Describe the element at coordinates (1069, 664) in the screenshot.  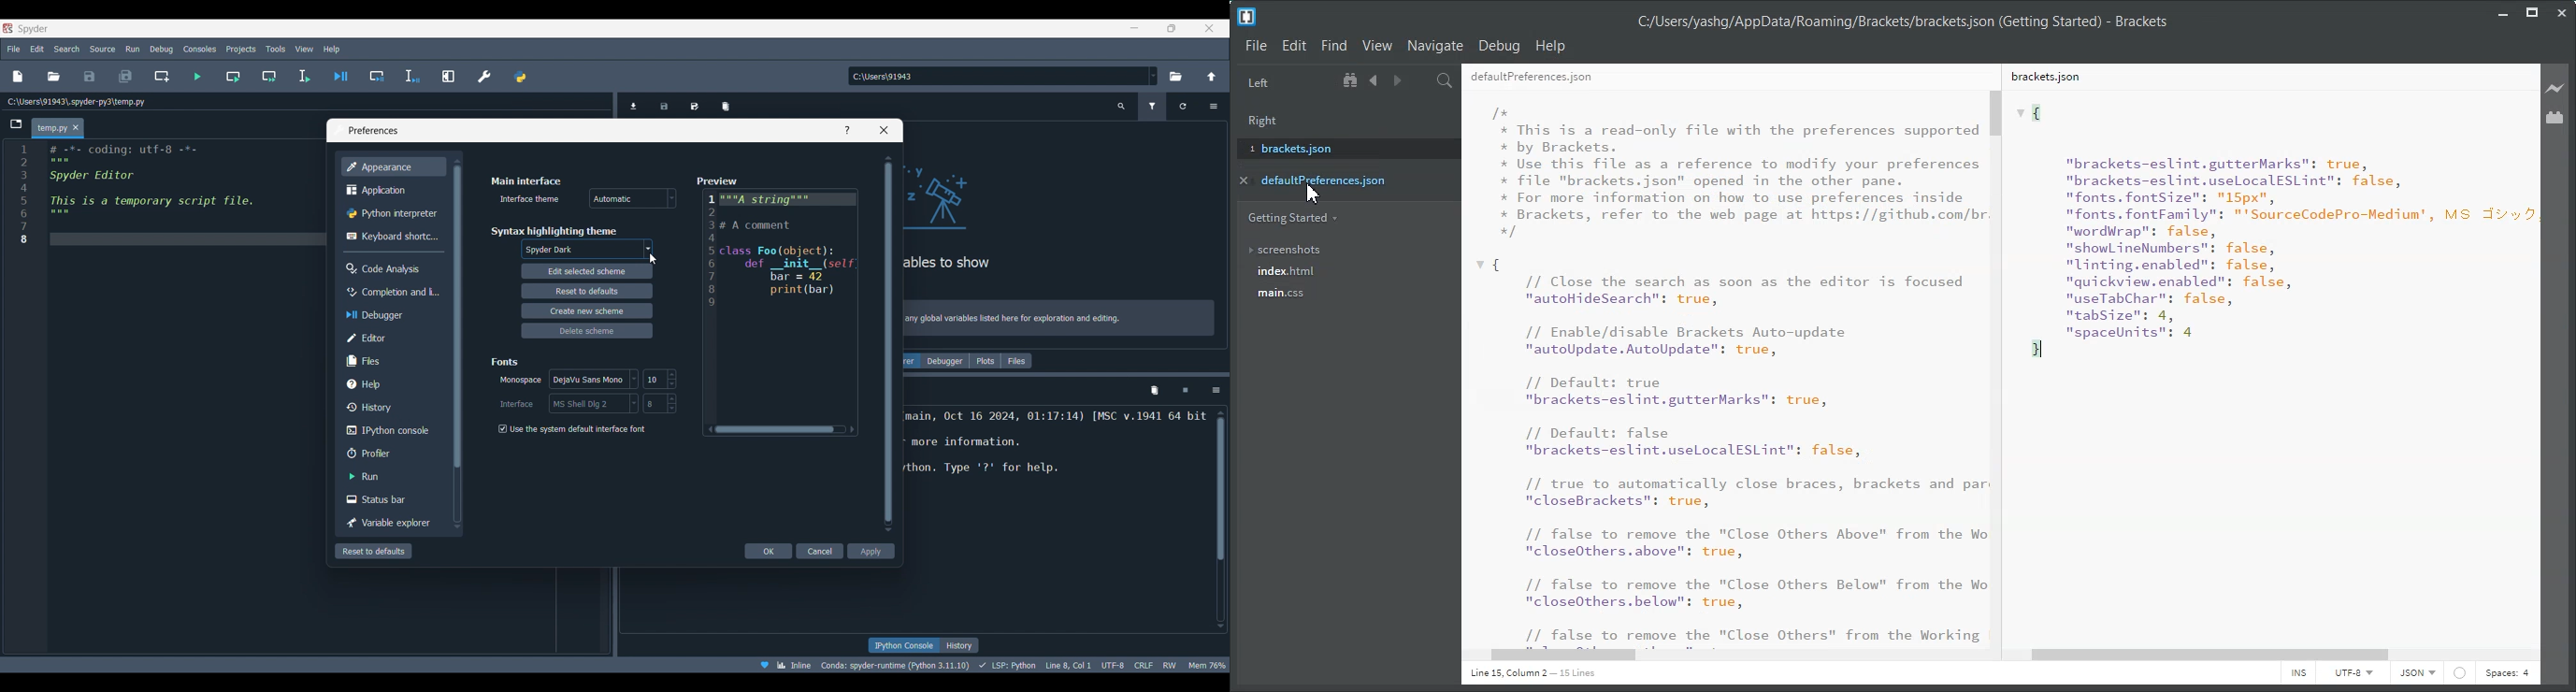
I see `cursor details` at that location.